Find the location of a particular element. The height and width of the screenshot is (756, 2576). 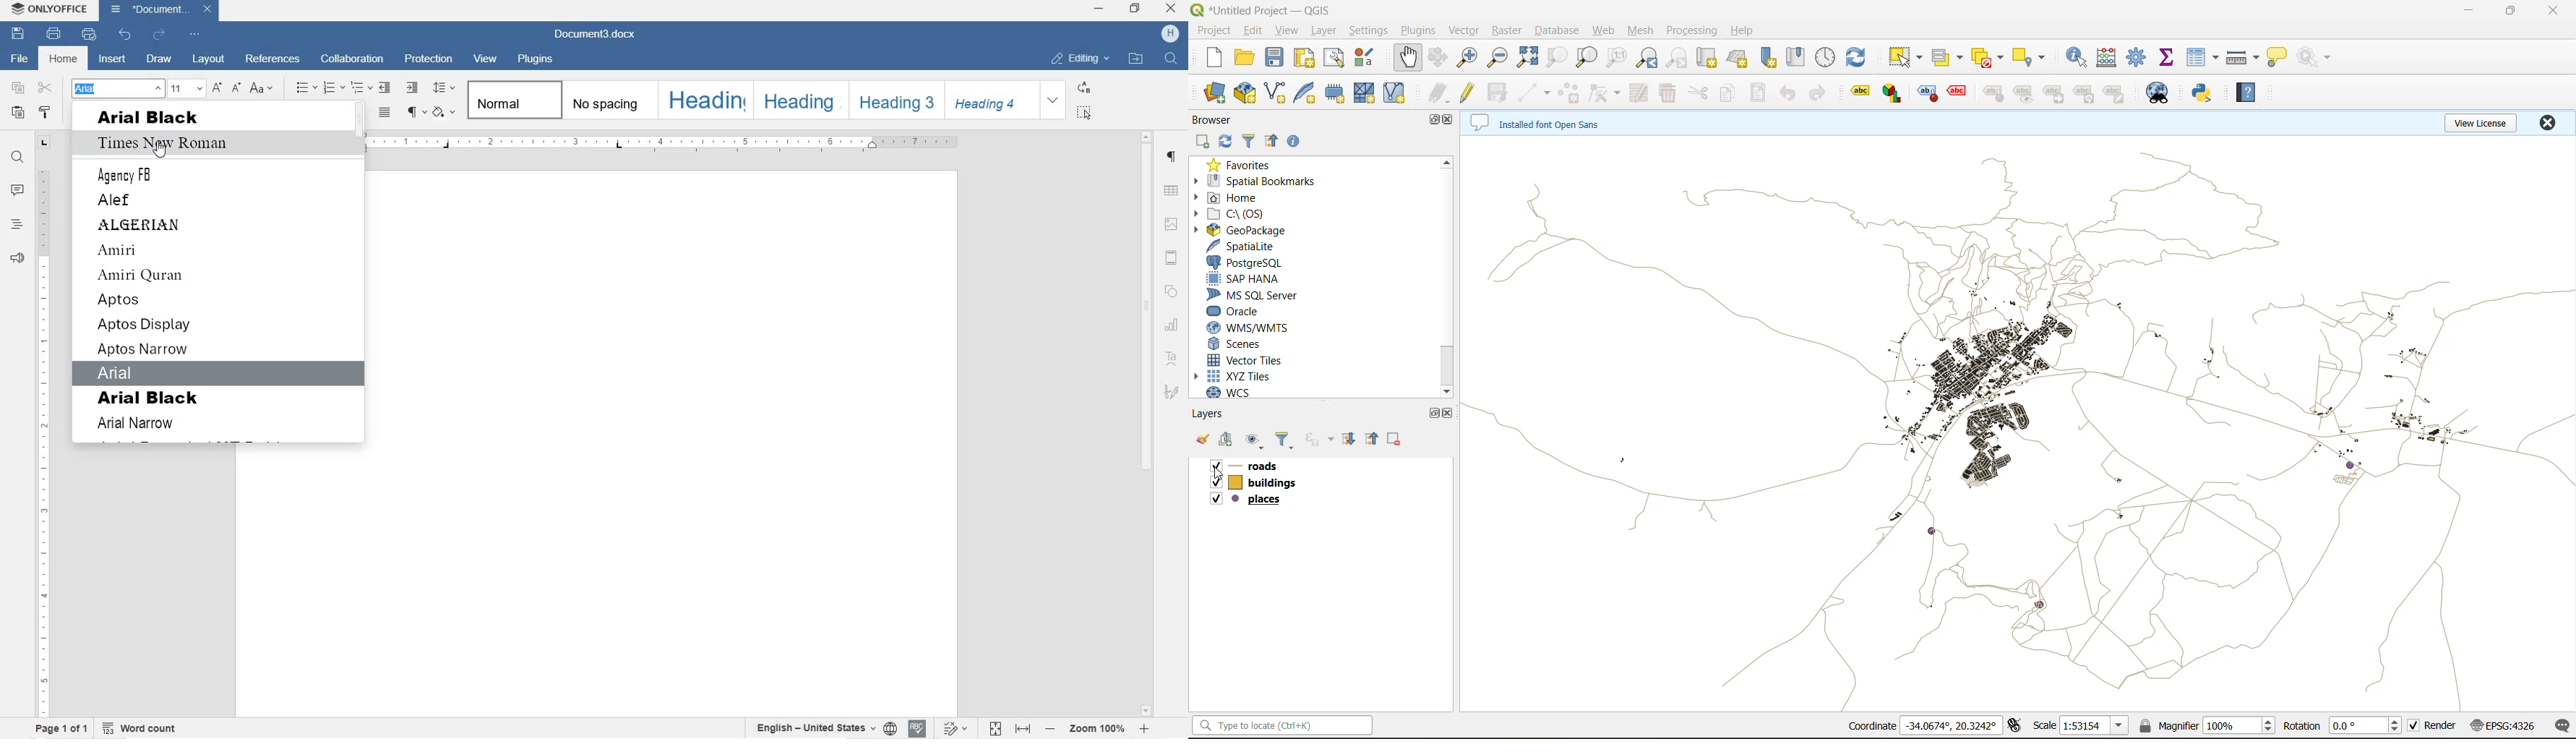

PRINT is located at coordinates (52, 32).